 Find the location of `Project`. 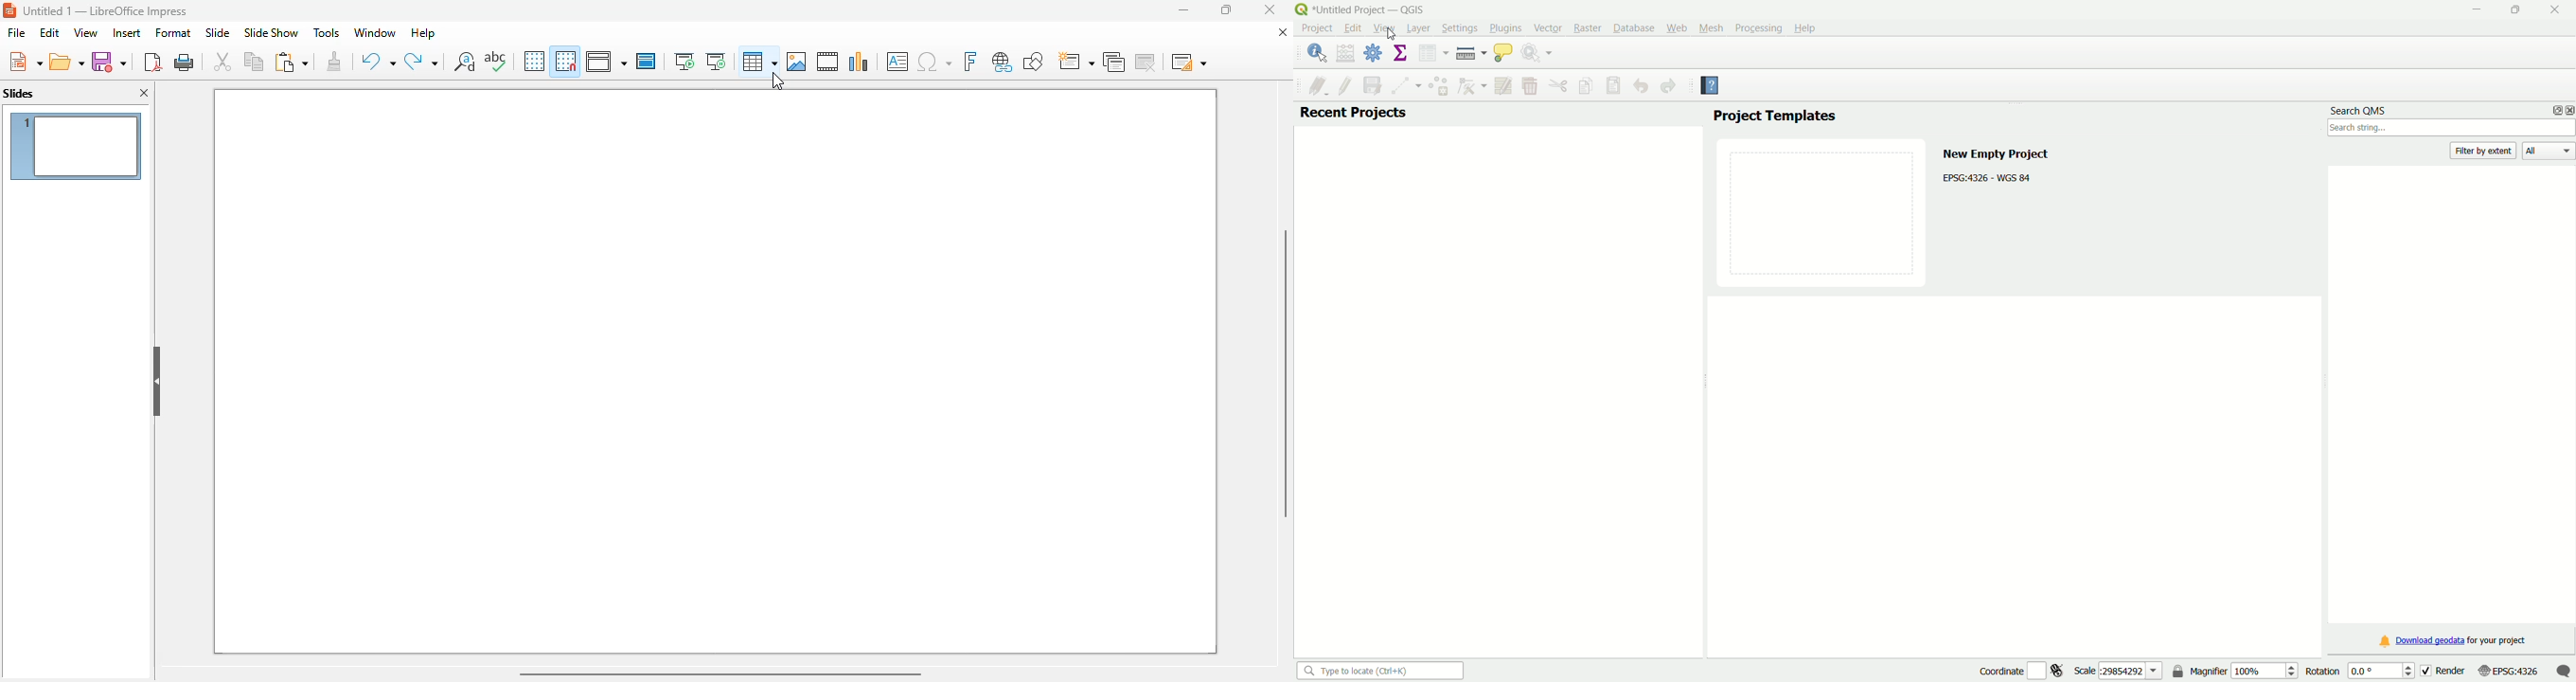

Project is located at coordinates (1317, 29).